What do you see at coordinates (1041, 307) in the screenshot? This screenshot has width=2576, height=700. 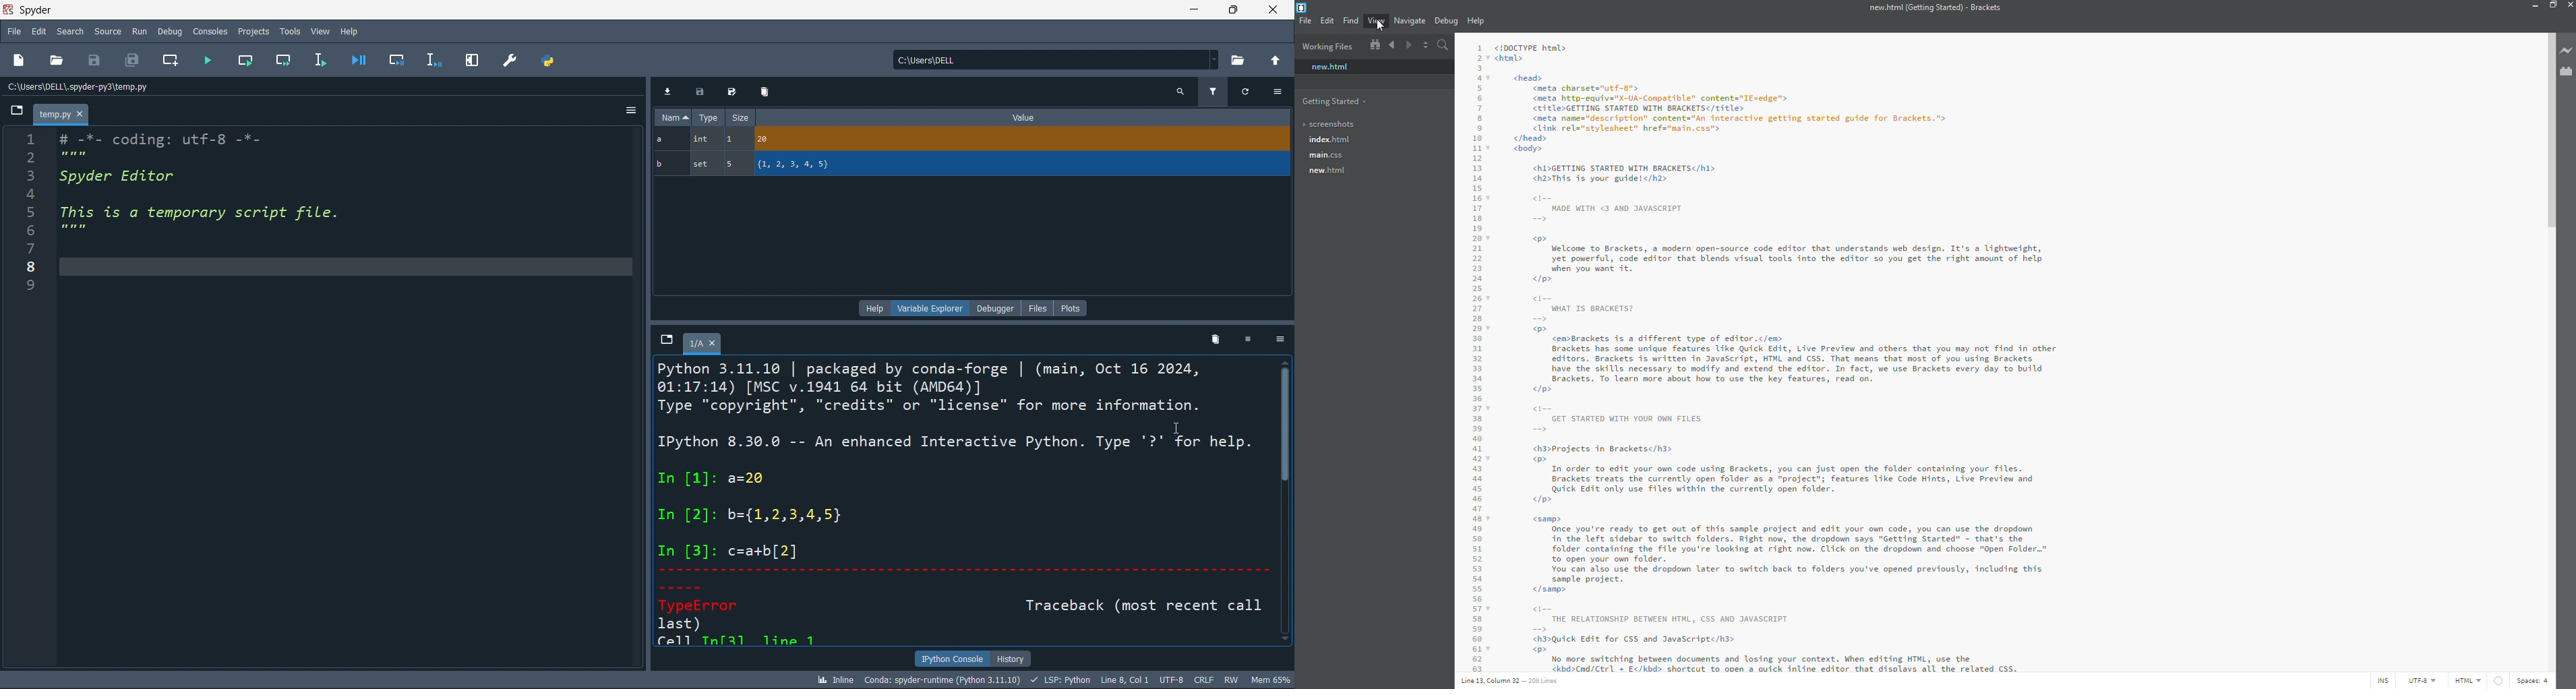 I see `file` at bounding box center [1041, 307].